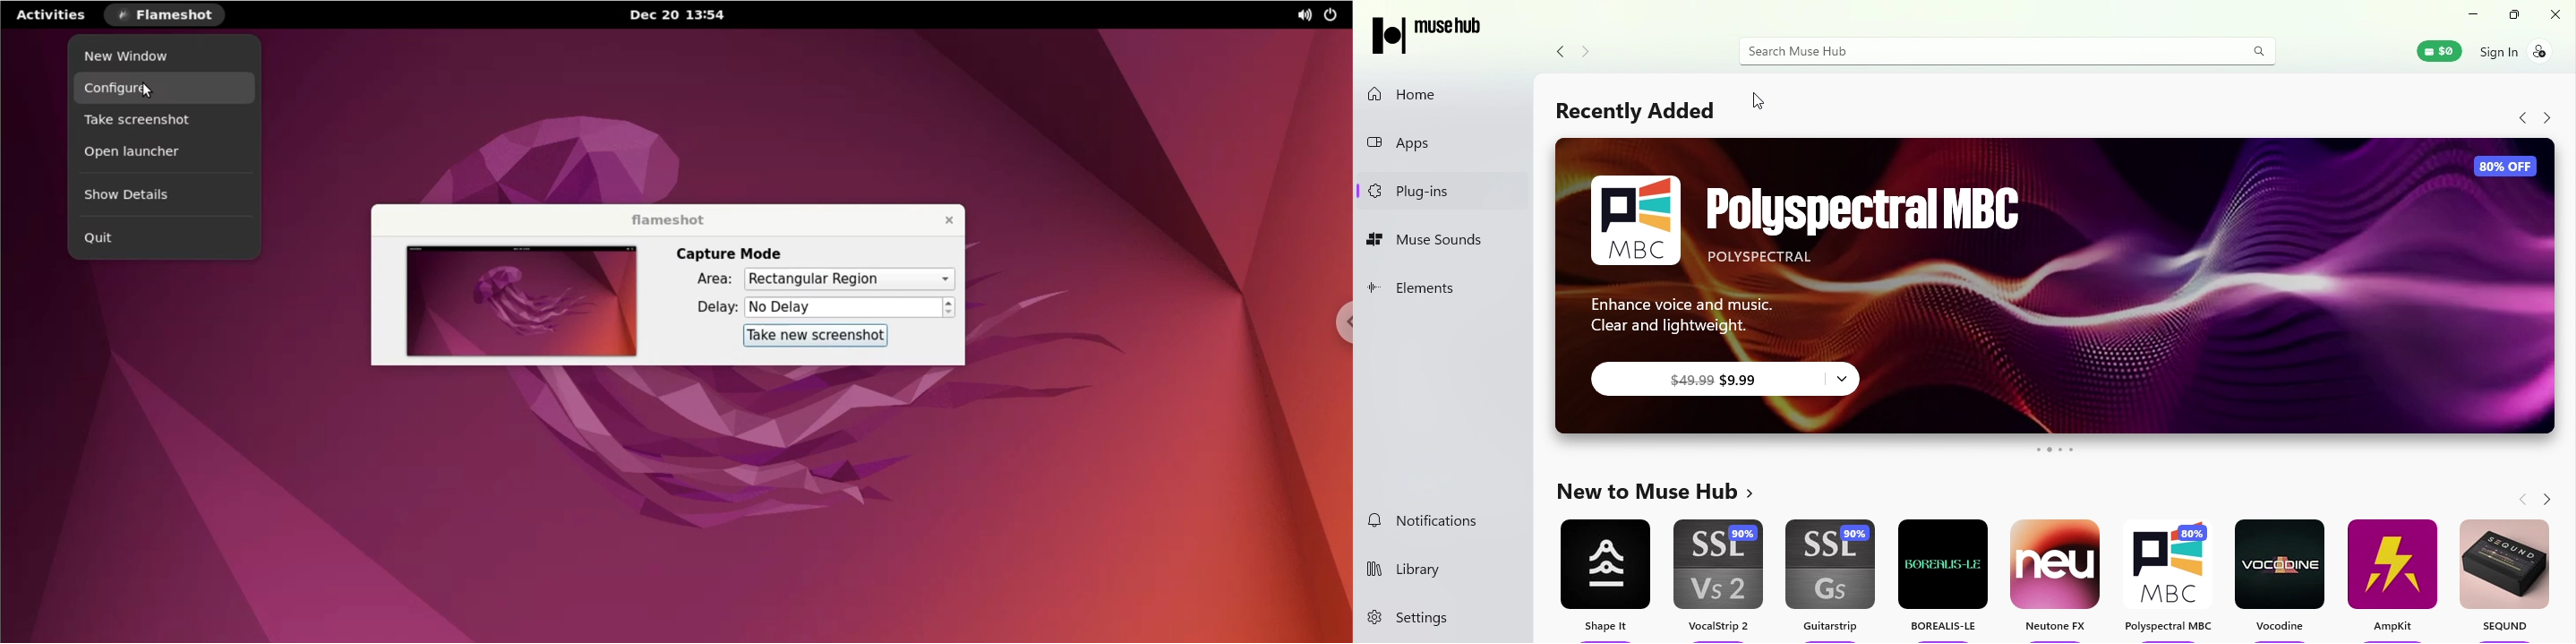  What do you see at coordinates (1430, 522) in the screenshot?
I see `Notifictions` at bounding box center [1430, 522].